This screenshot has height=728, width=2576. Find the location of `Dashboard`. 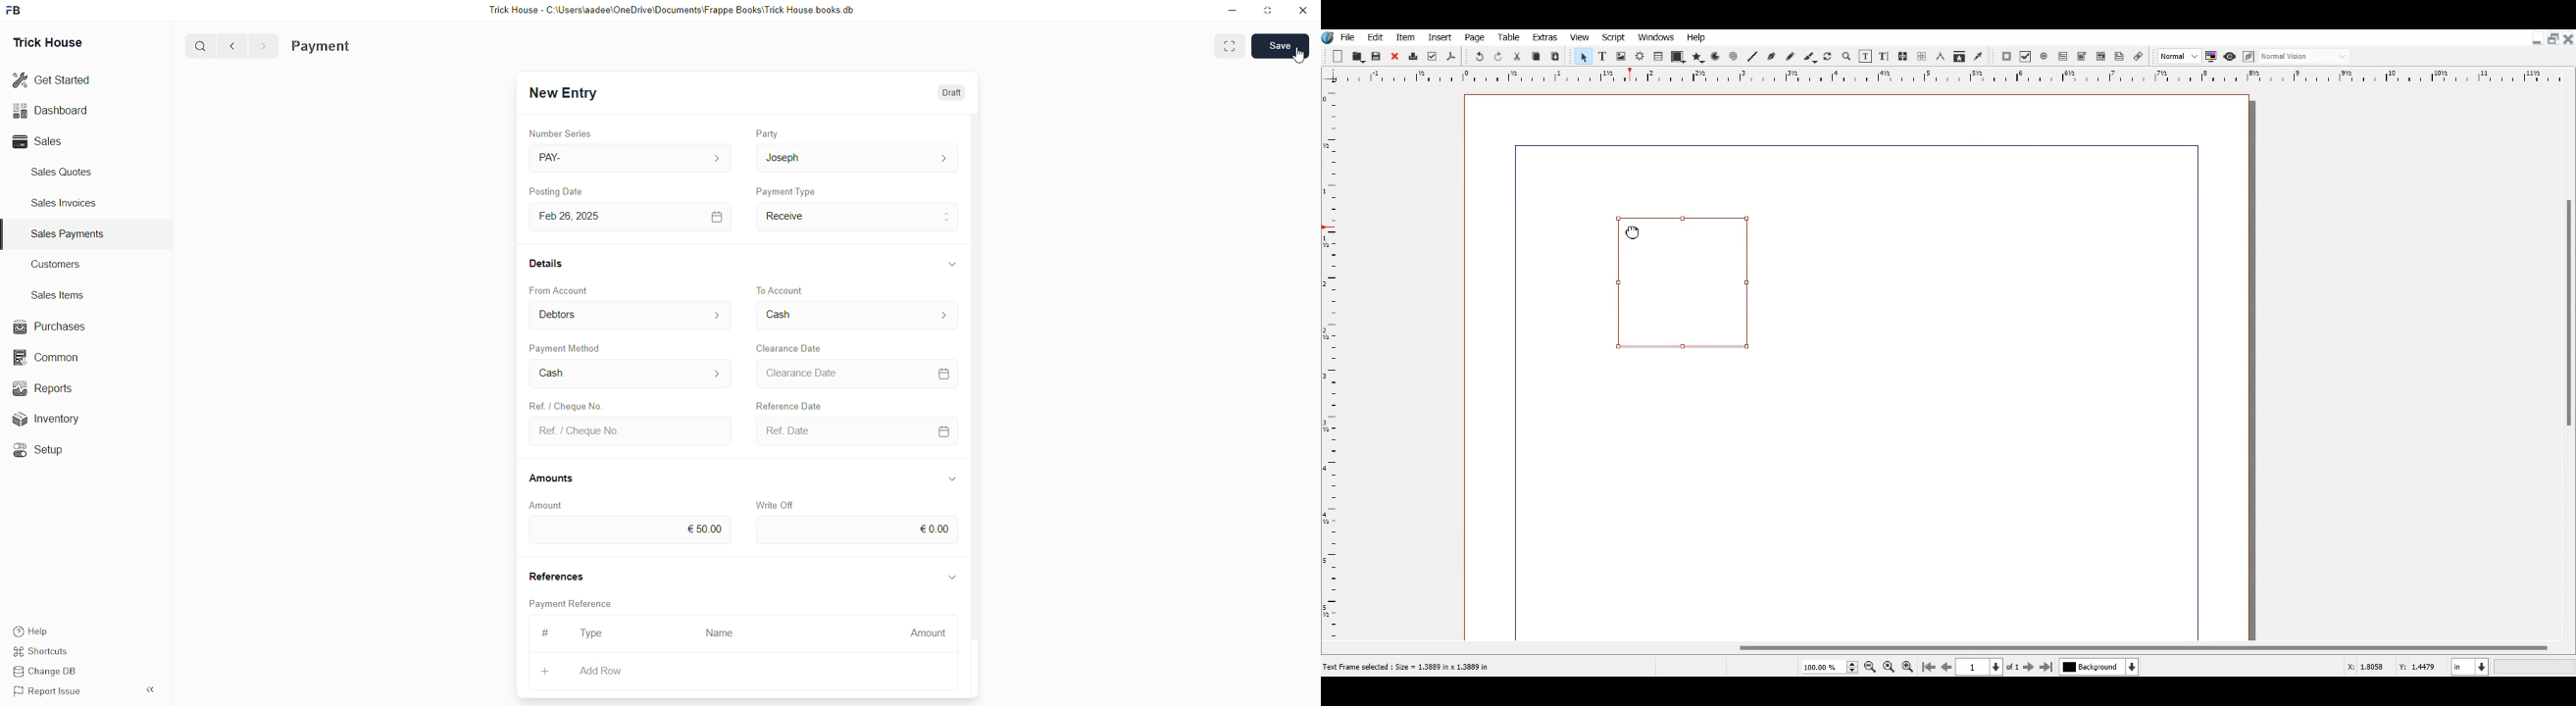

Dashboard is located at coordinates (50, 113).